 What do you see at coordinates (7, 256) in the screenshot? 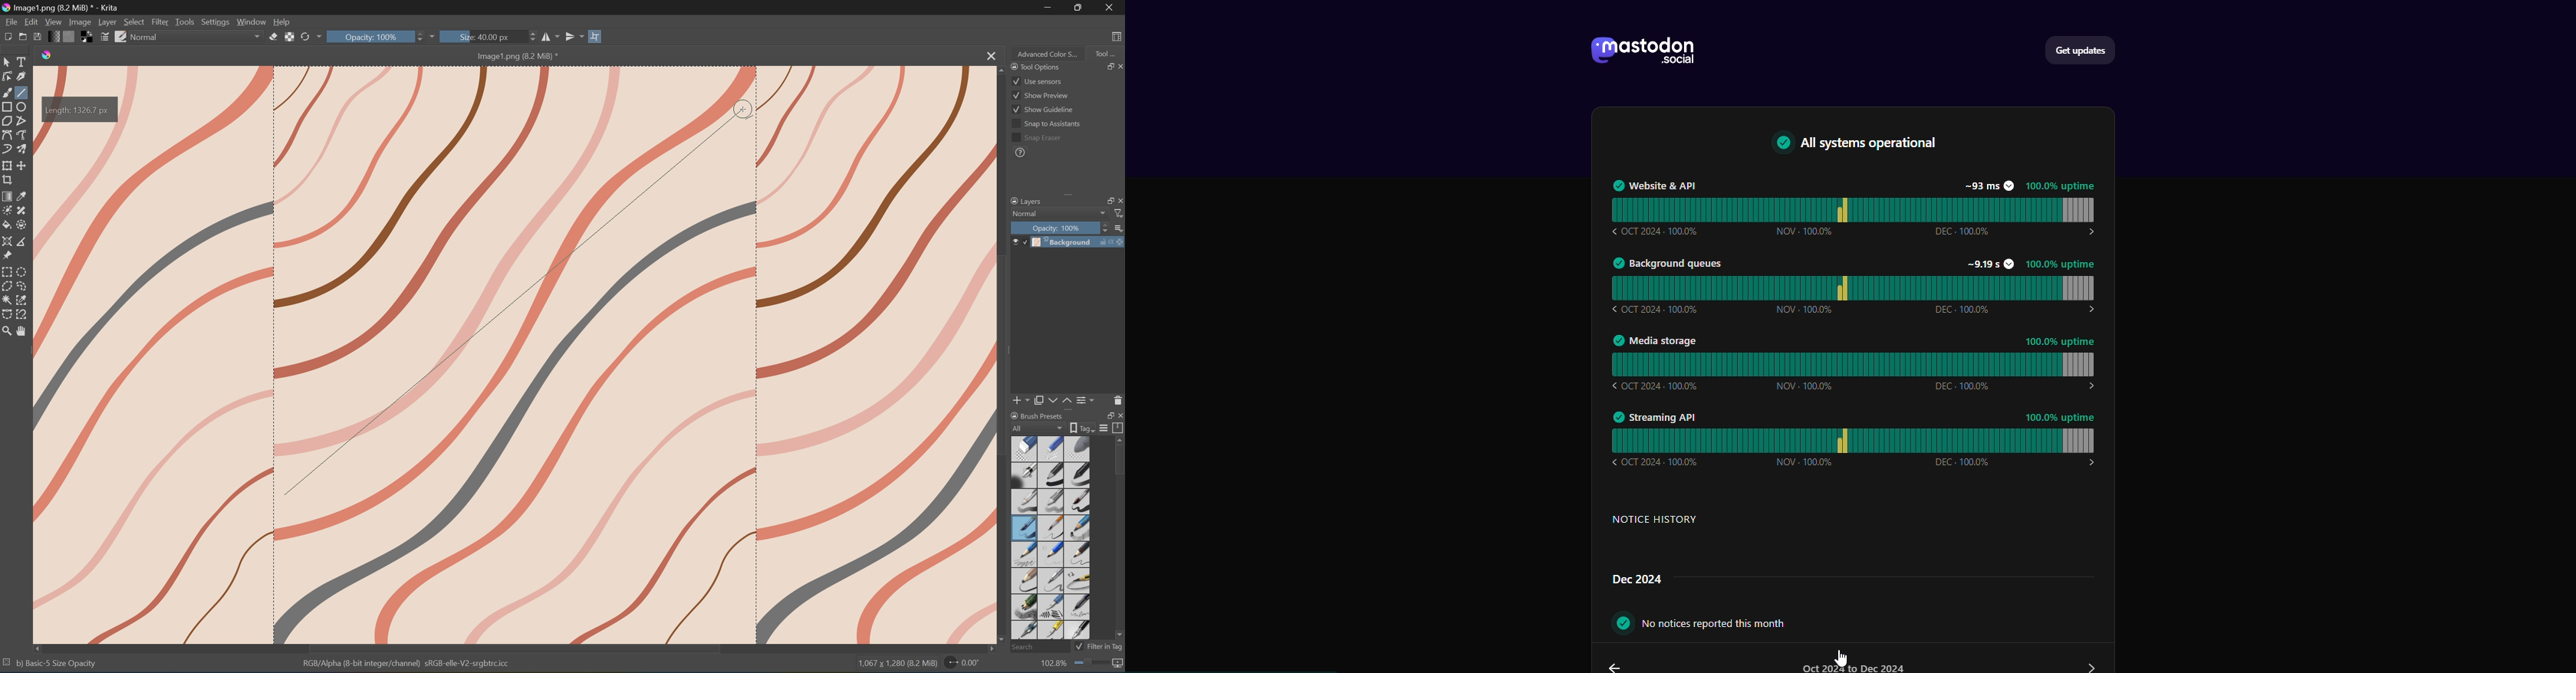
I see `Reference images tool` at bounding box center [7, 256].